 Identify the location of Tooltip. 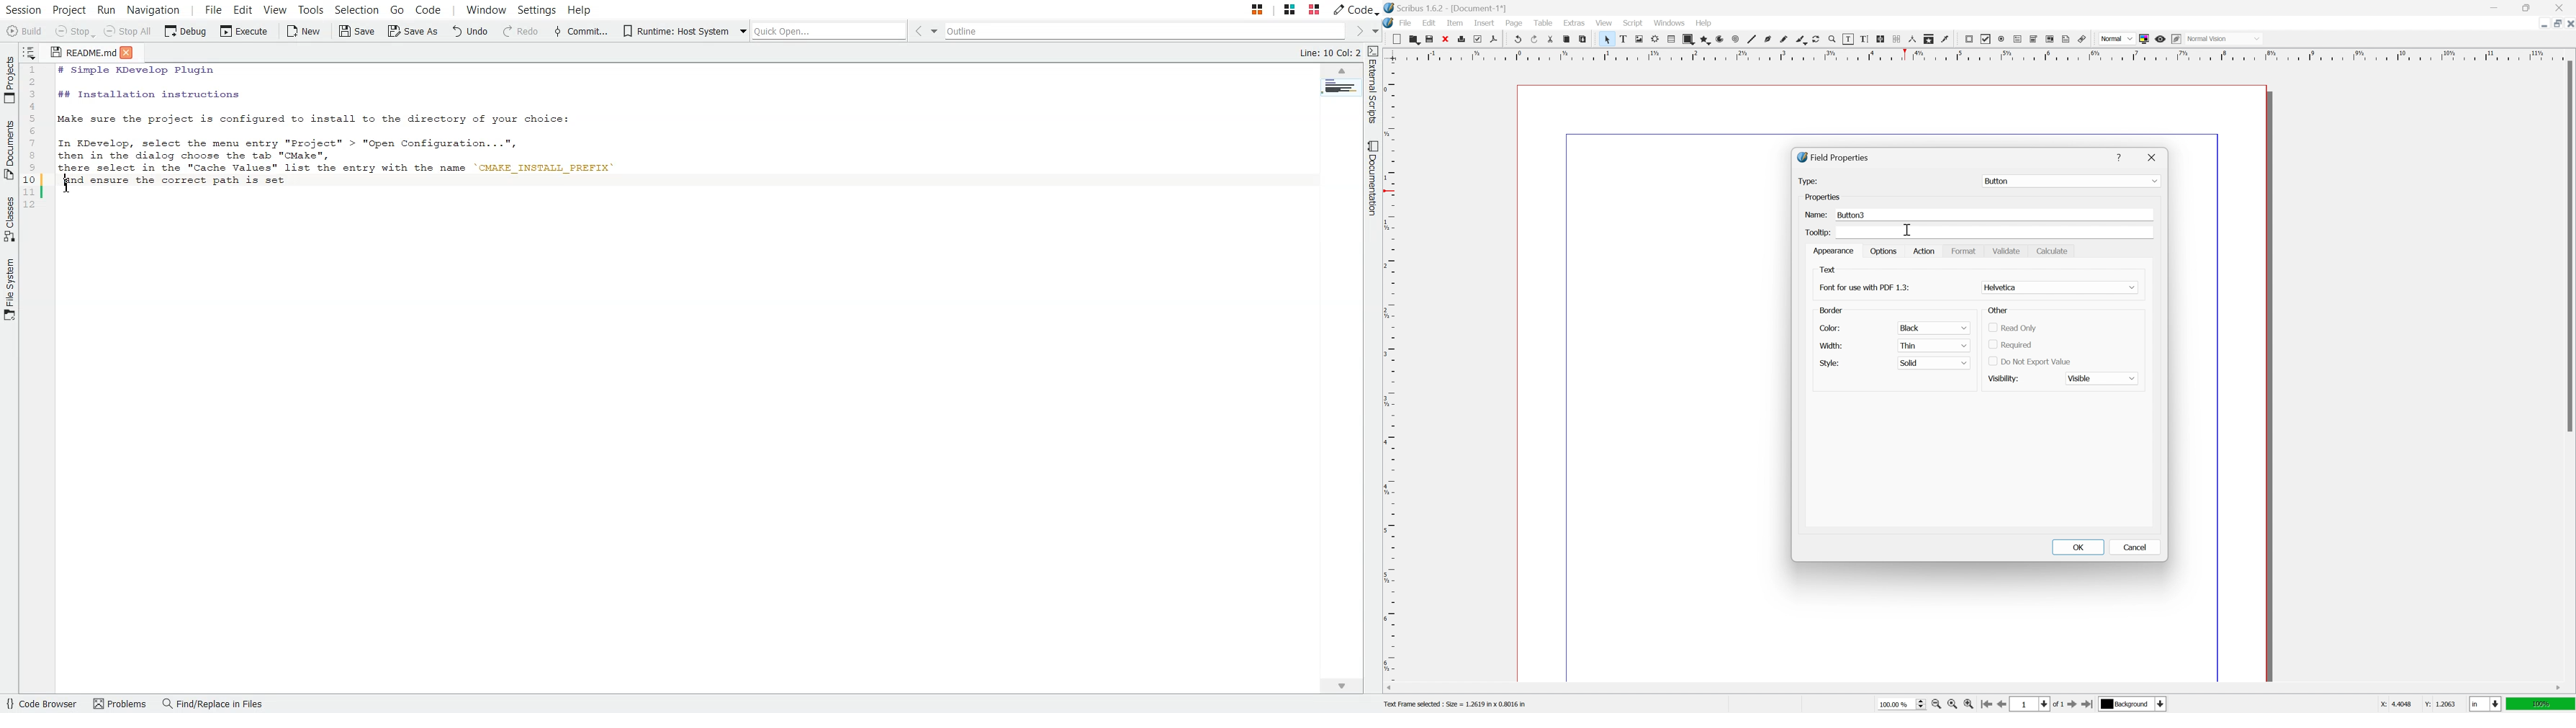
(1818, 231).